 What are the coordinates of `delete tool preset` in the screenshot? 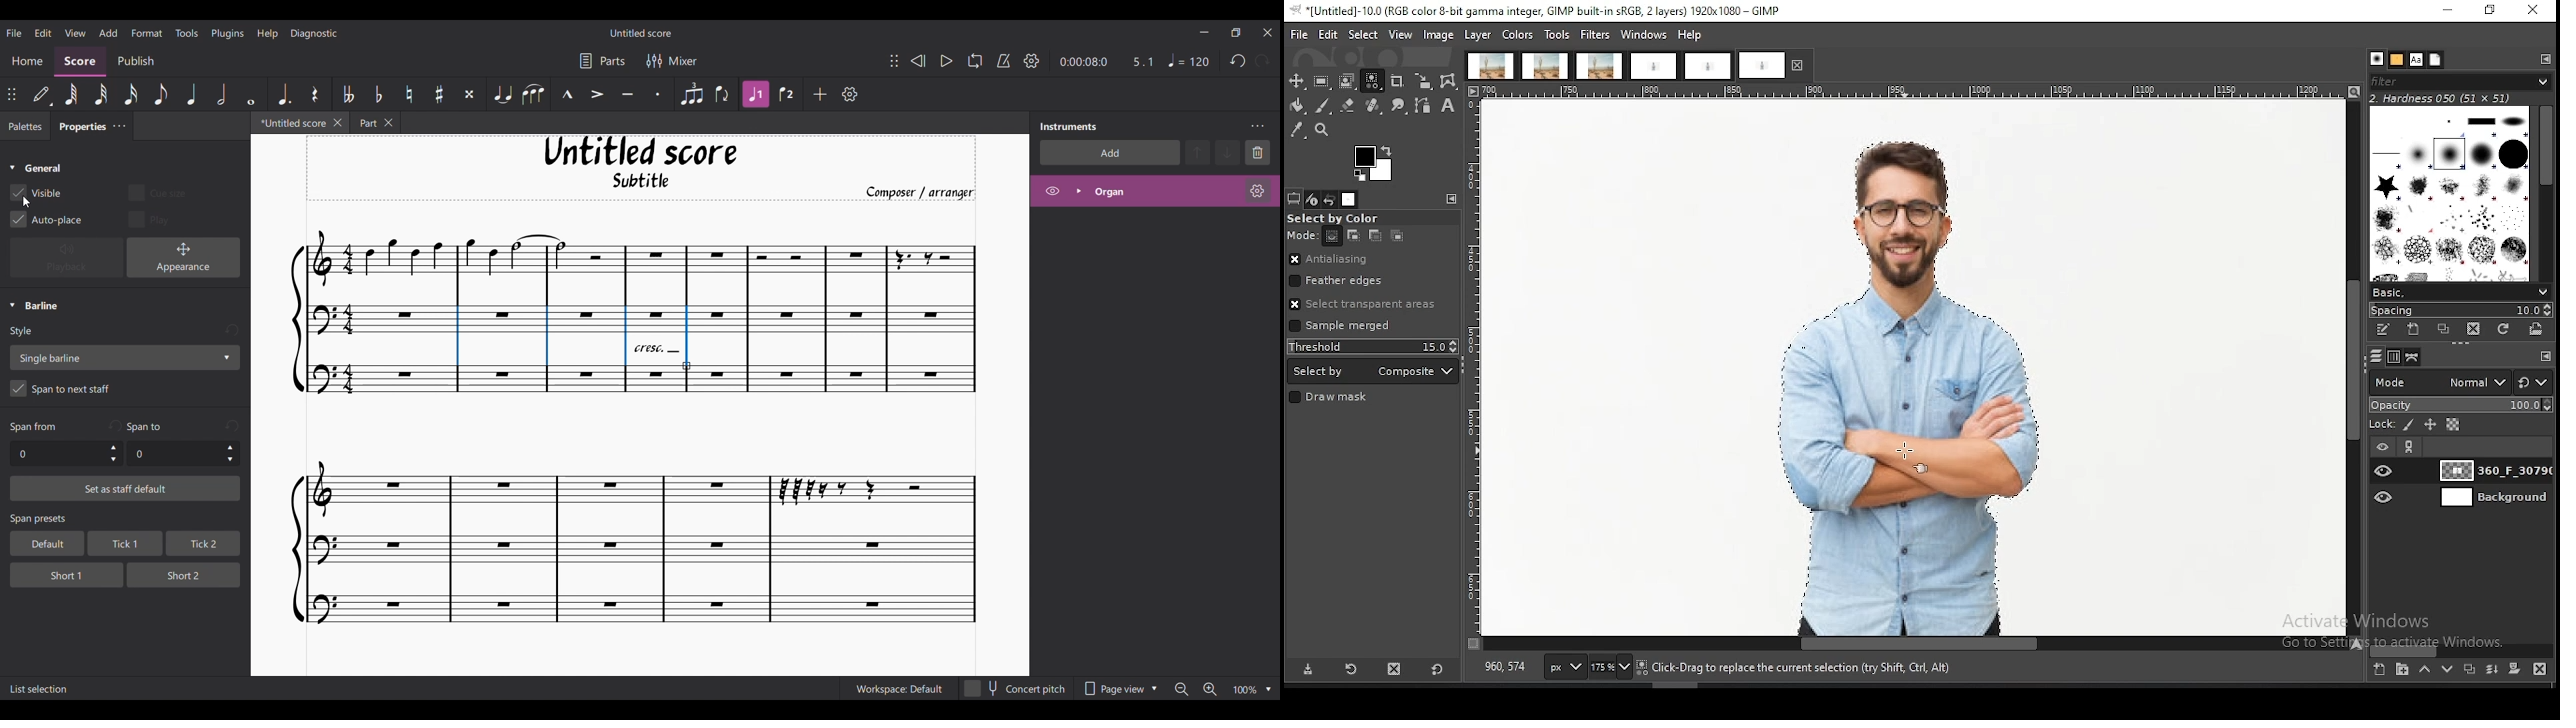 It's located at (1396, 667).